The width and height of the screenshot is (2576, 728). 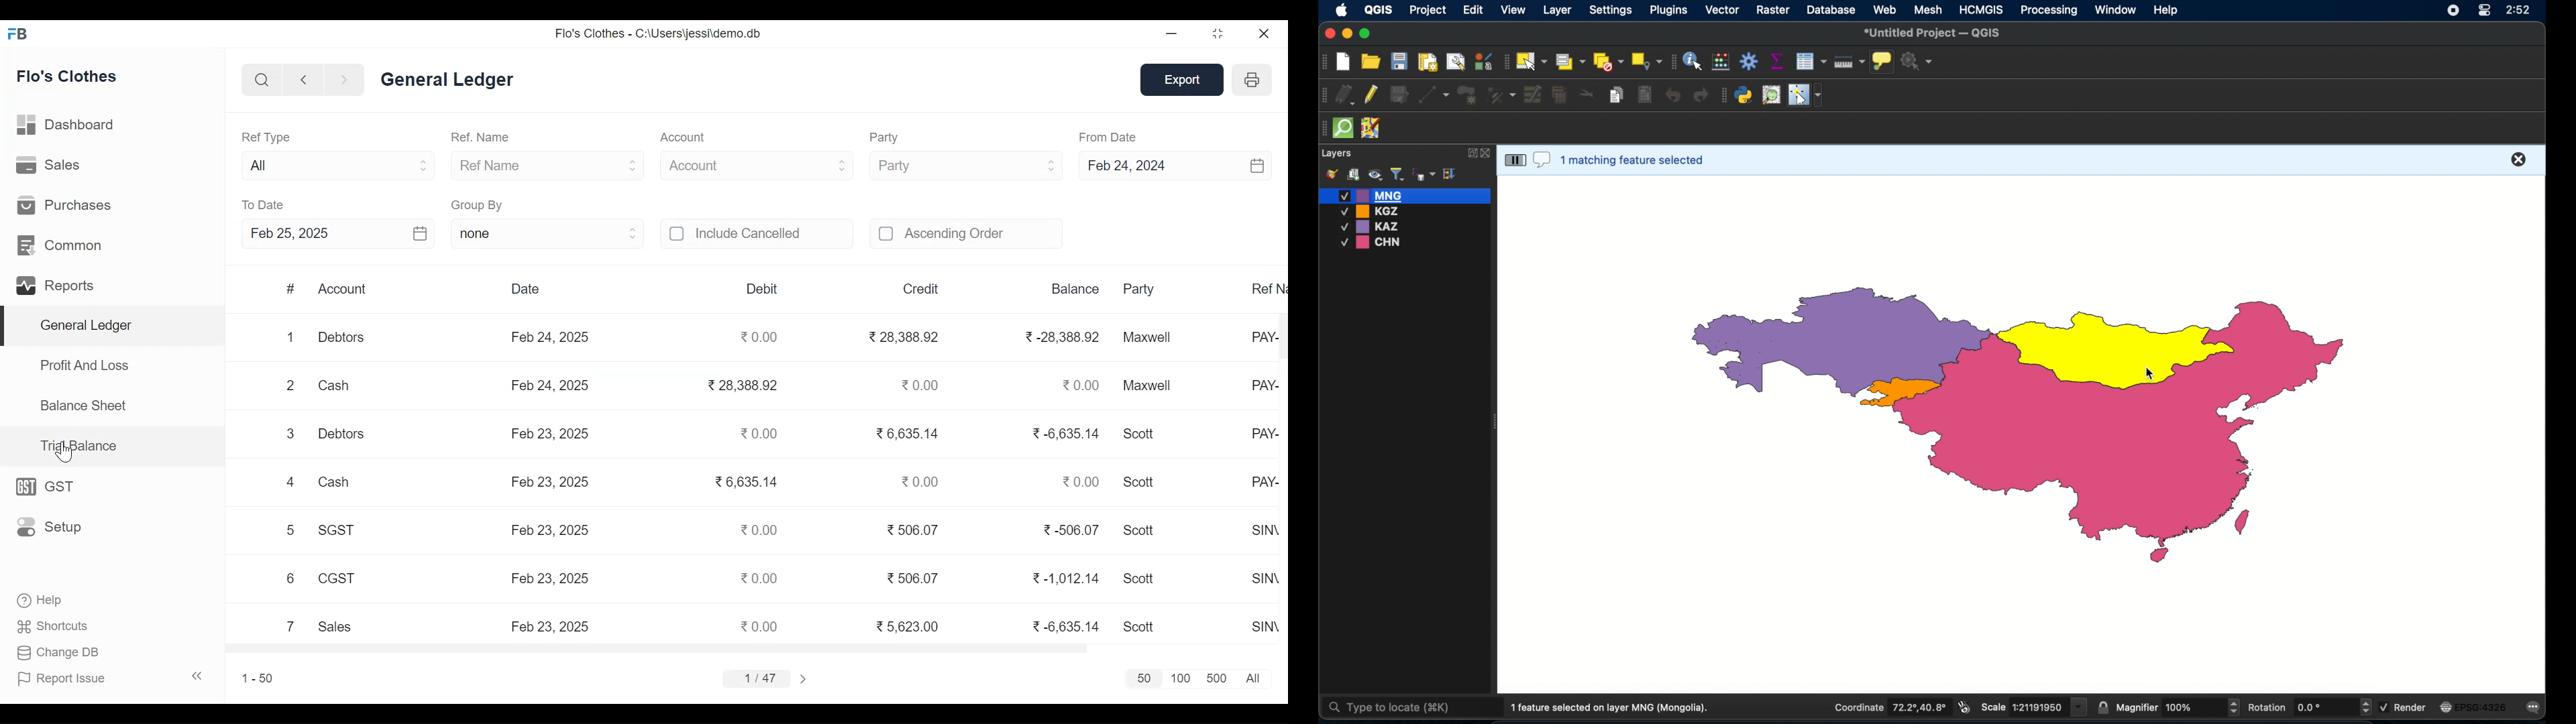 I want to click on Maxwell, so click(x=1147, y=384).